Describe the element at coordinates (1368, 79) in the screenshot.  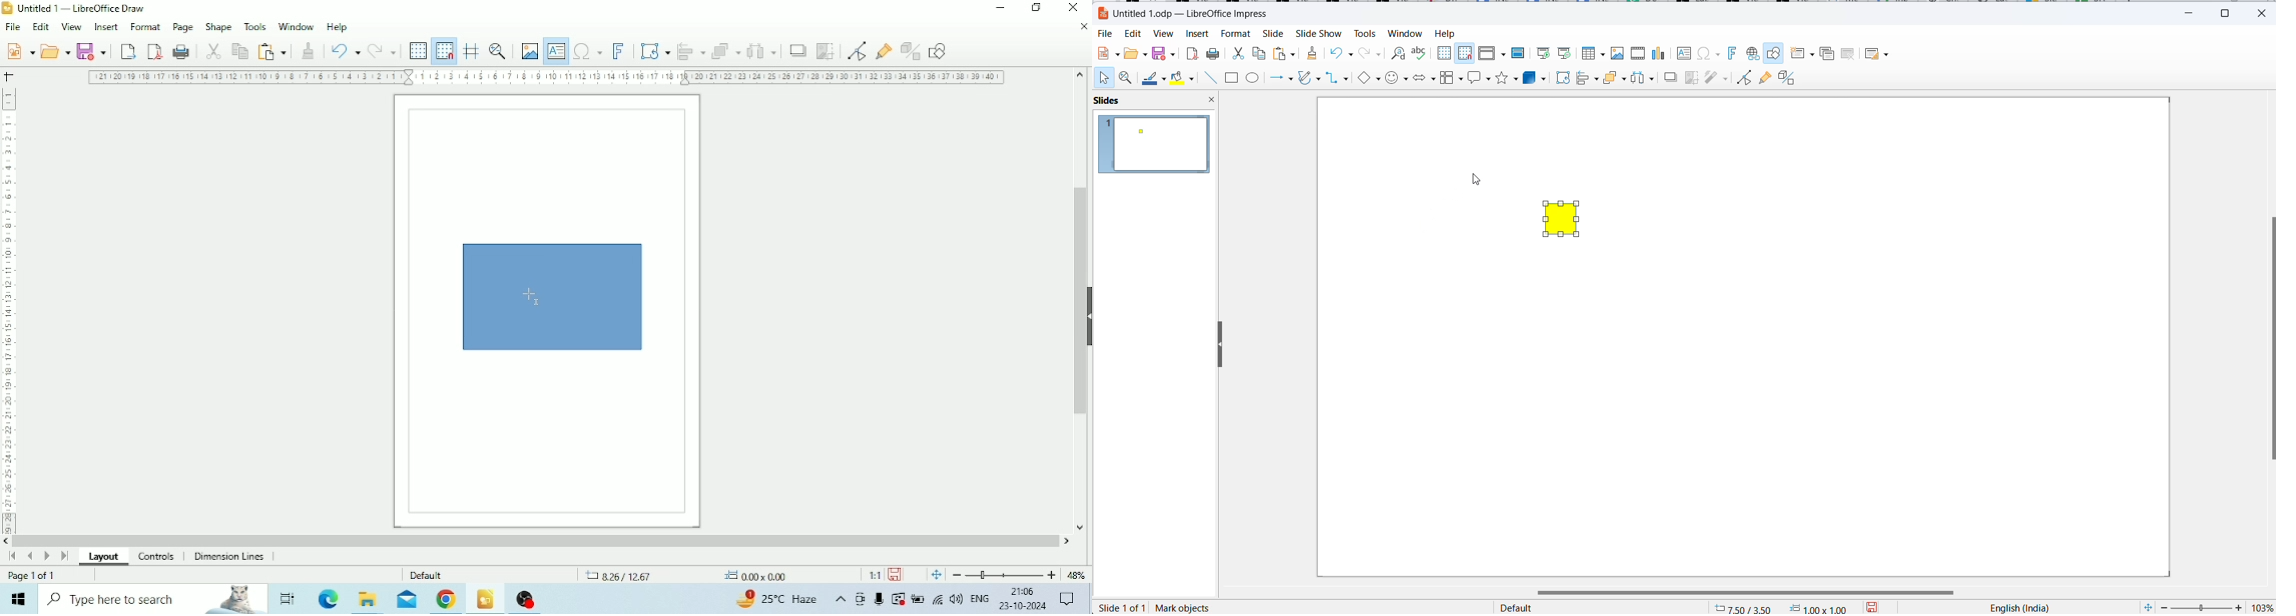
I see `basic shapes` at that location.